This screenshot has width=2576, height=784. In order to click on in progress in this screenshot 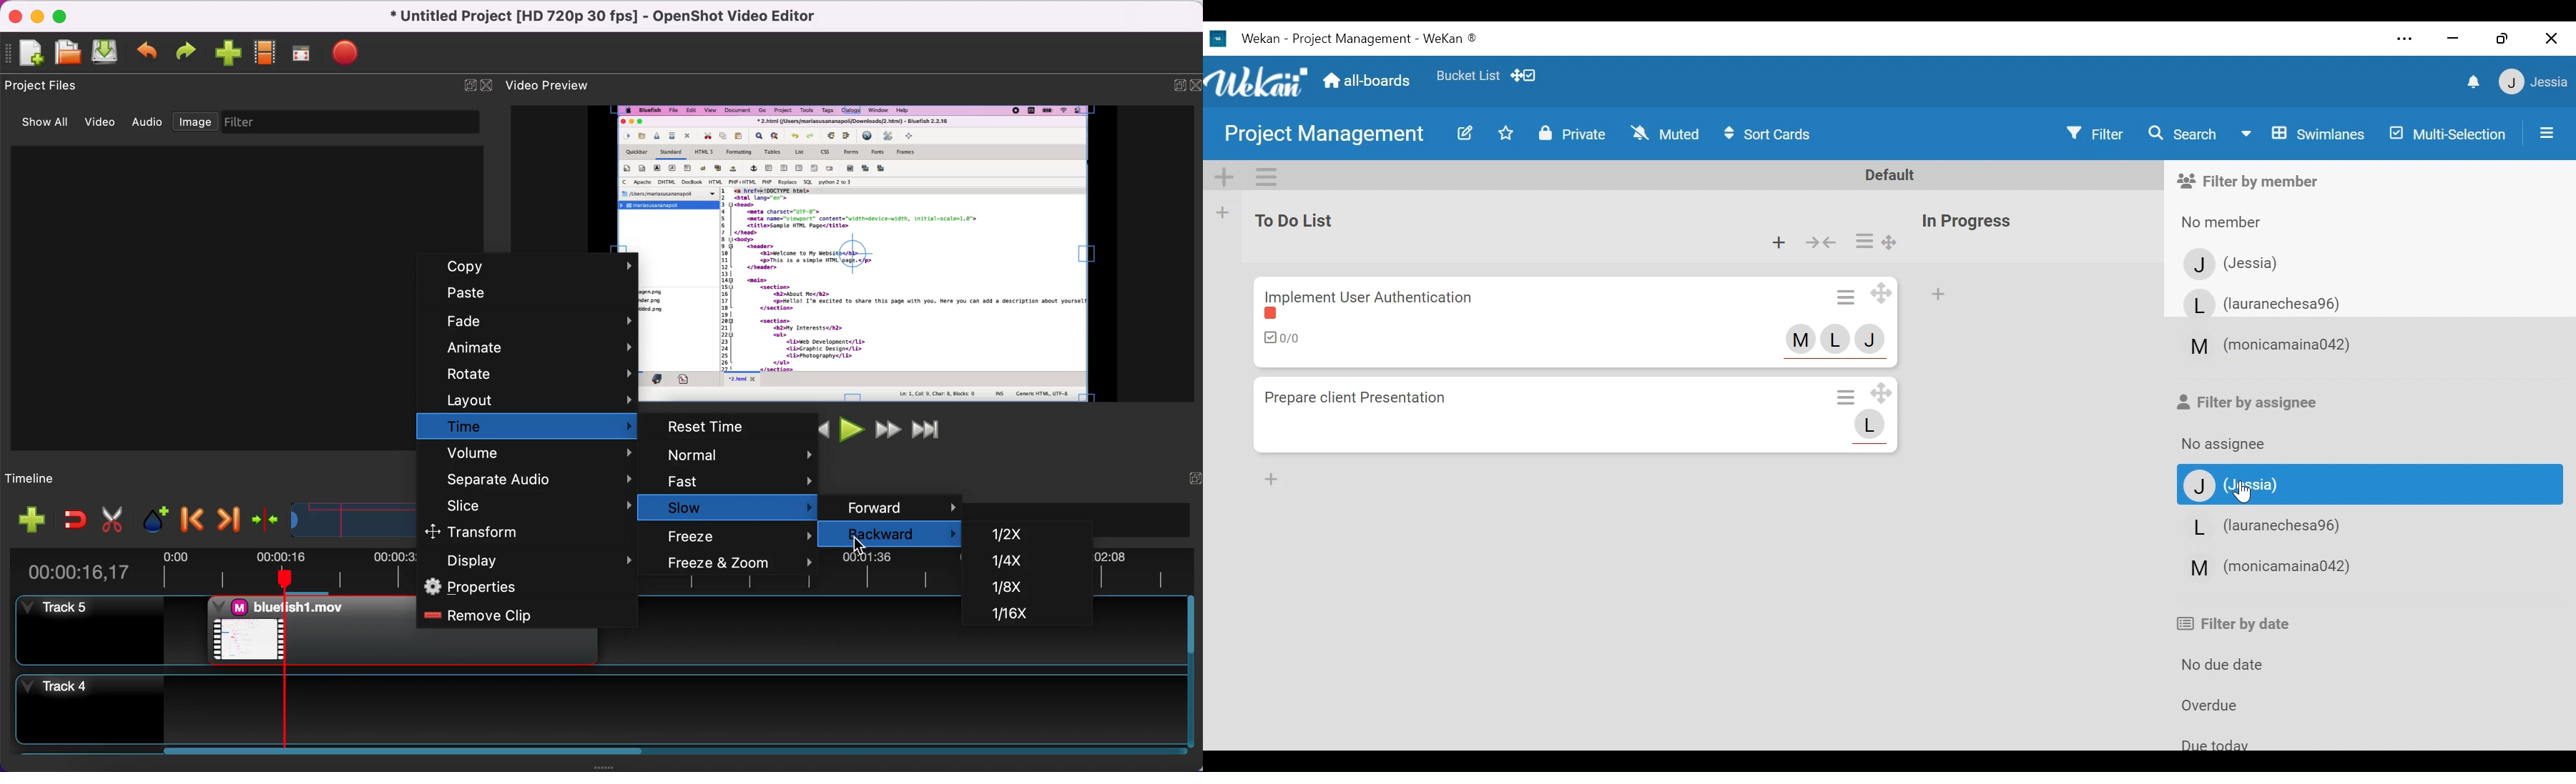, I will do `click(1975, 219)`.